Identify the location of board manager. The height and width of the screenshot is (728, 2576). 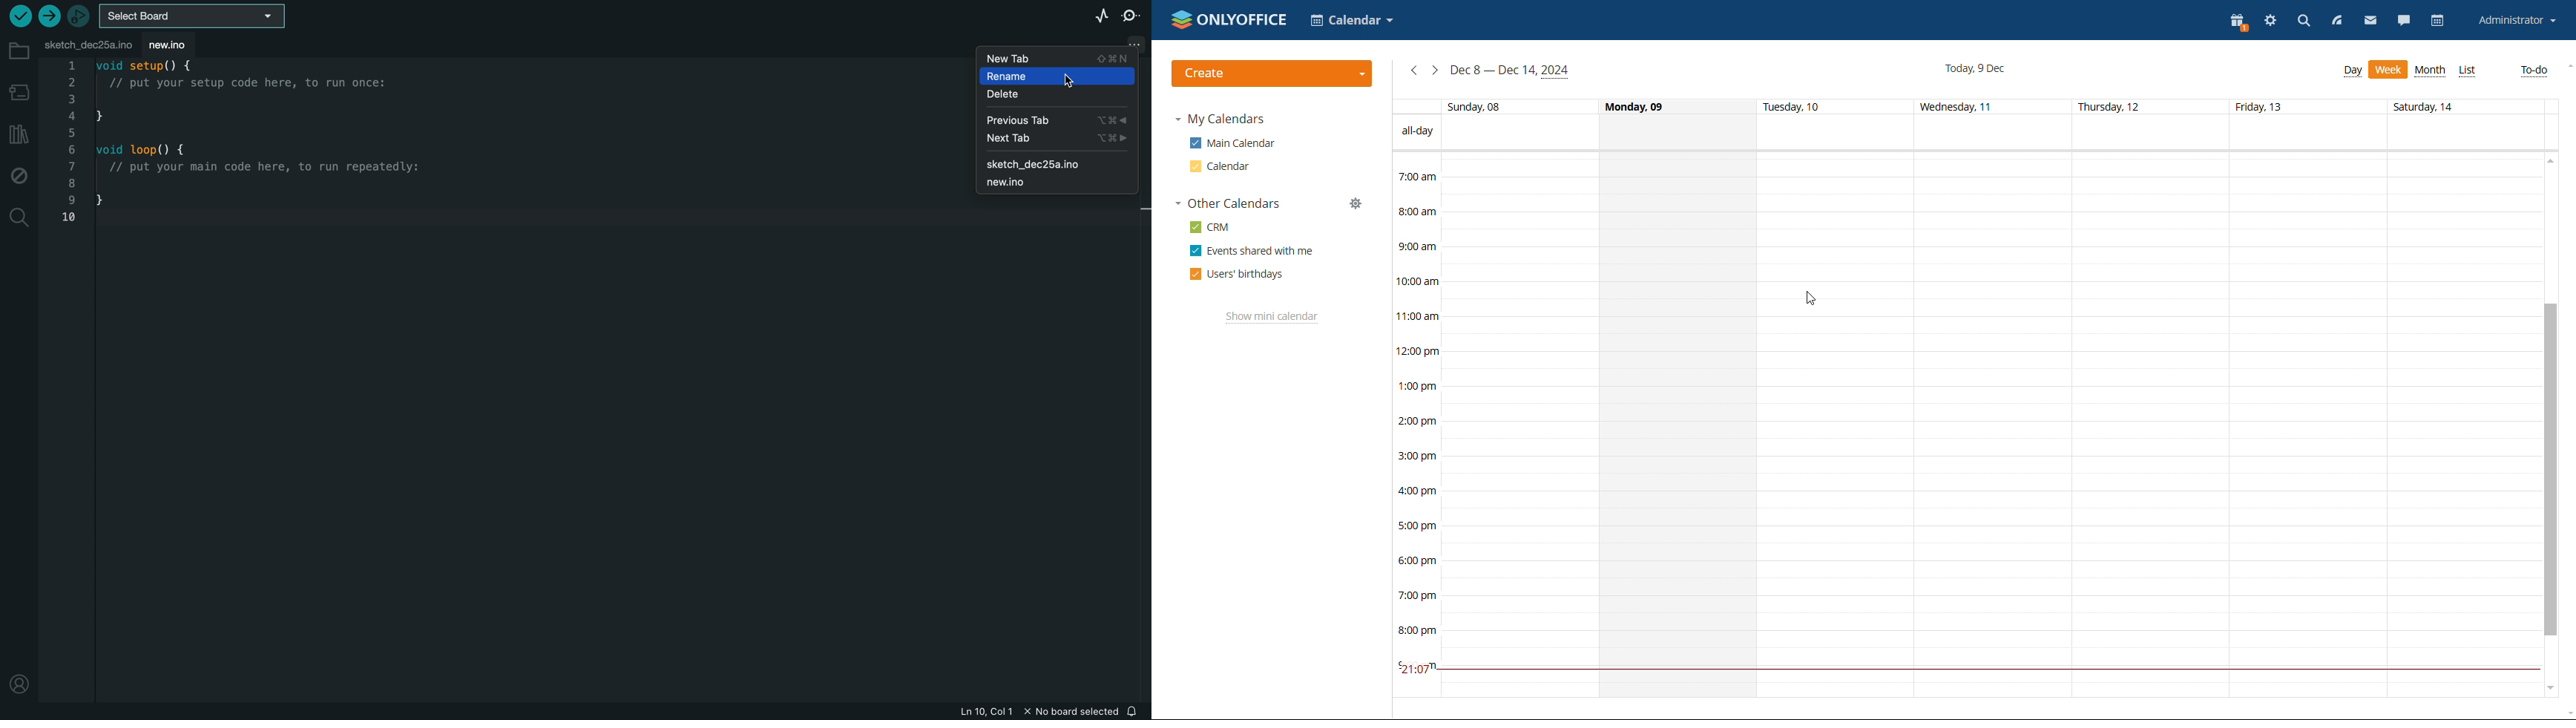
(19, 90).